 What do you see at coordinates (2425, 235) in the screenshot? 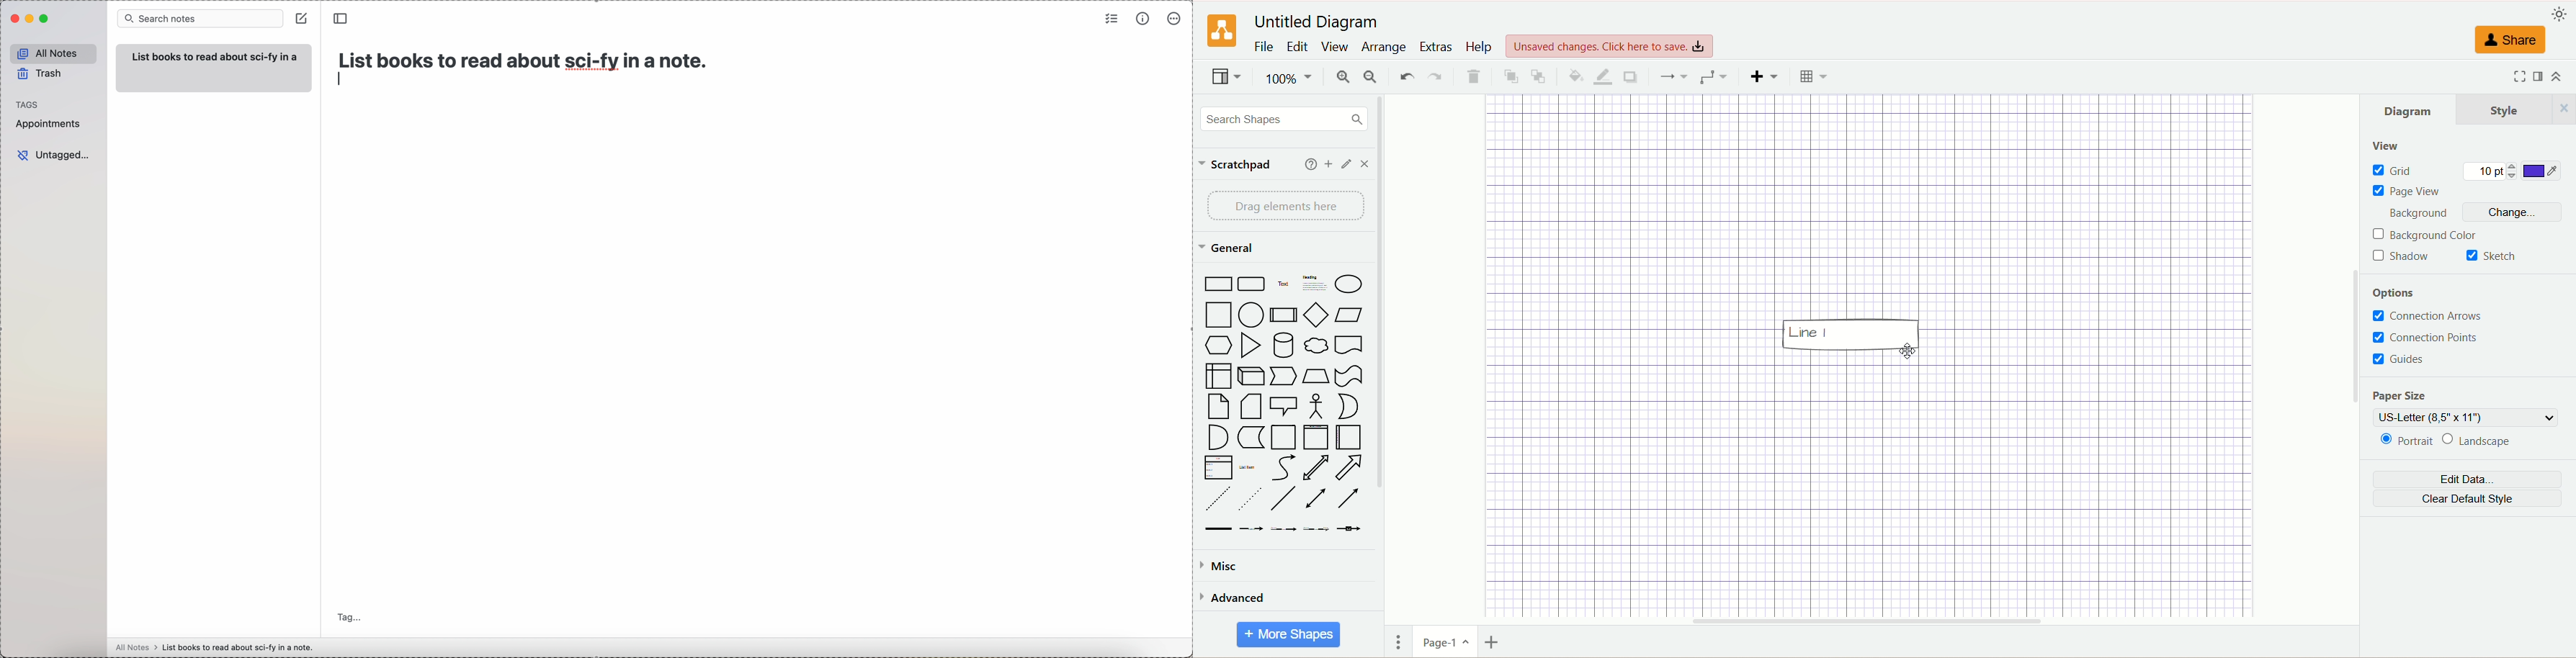
I see `background color` at bounding box center [2425, 235].